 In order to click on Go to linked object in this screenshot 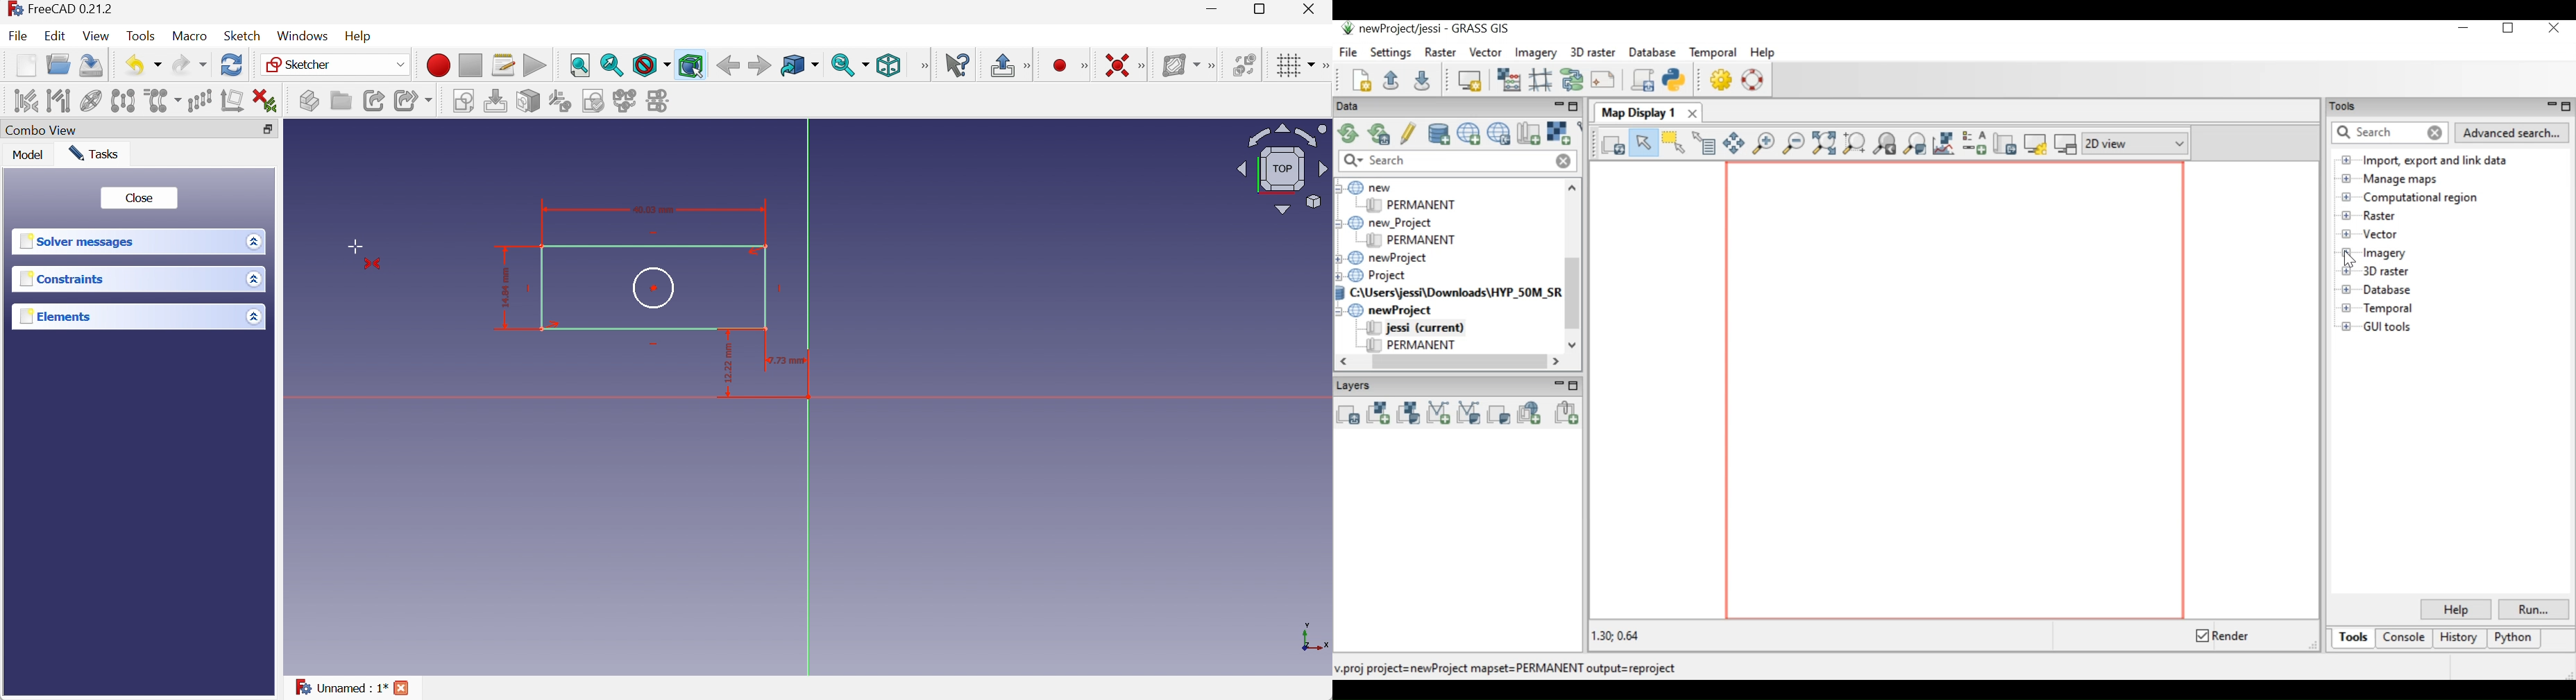, I will do `click(799, 66)`.